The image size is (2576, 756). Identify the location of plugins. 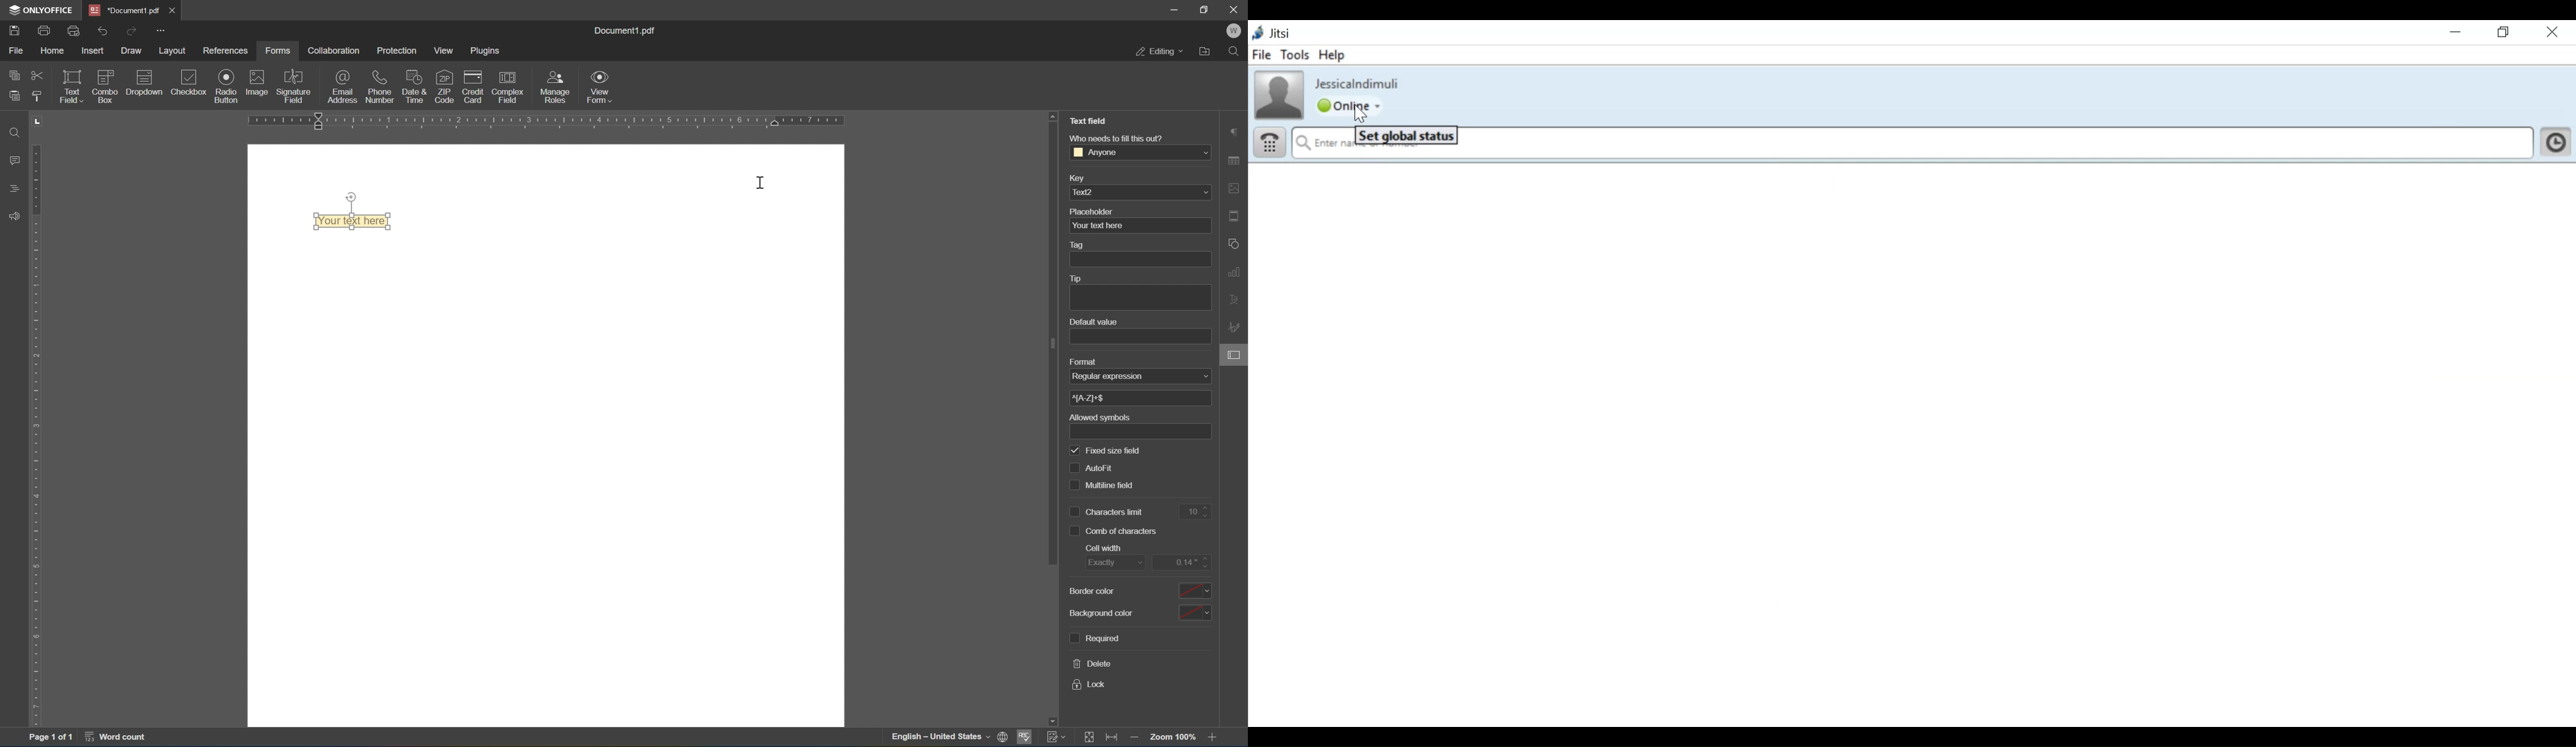
(488, 50).